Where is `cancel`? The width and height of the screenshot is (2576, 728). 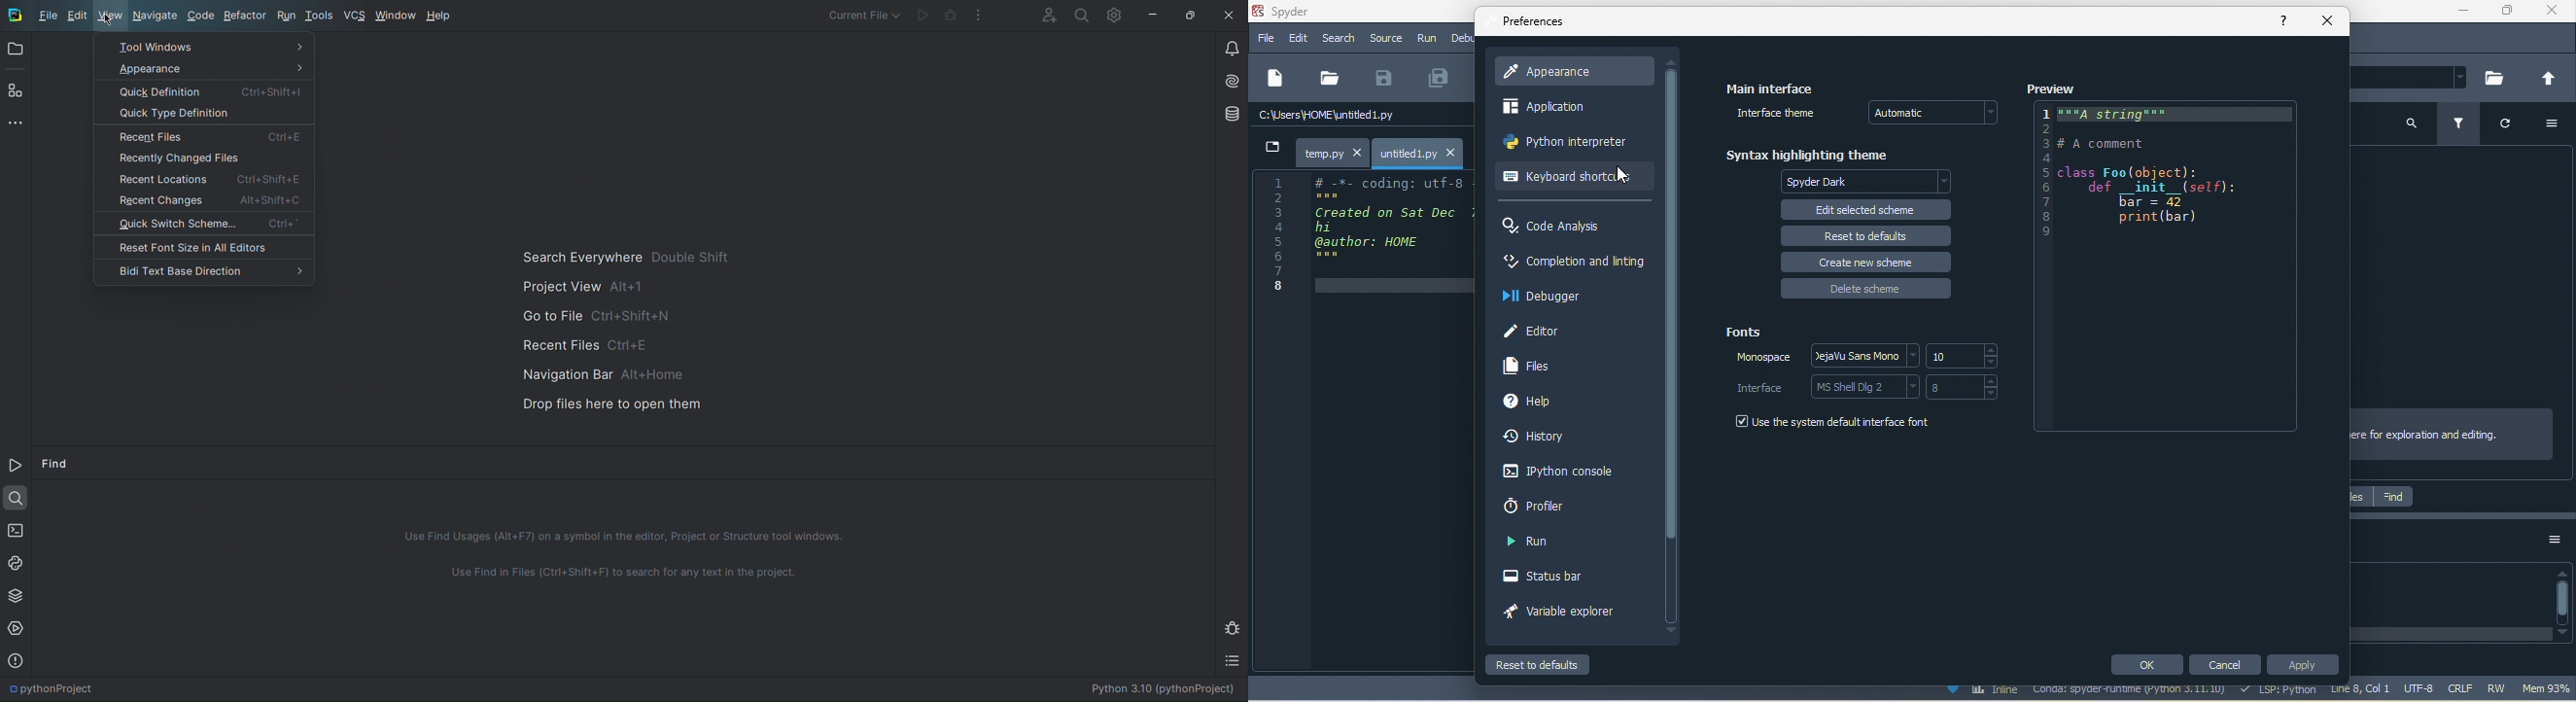 cancel is located at coordinates (2224, 663).